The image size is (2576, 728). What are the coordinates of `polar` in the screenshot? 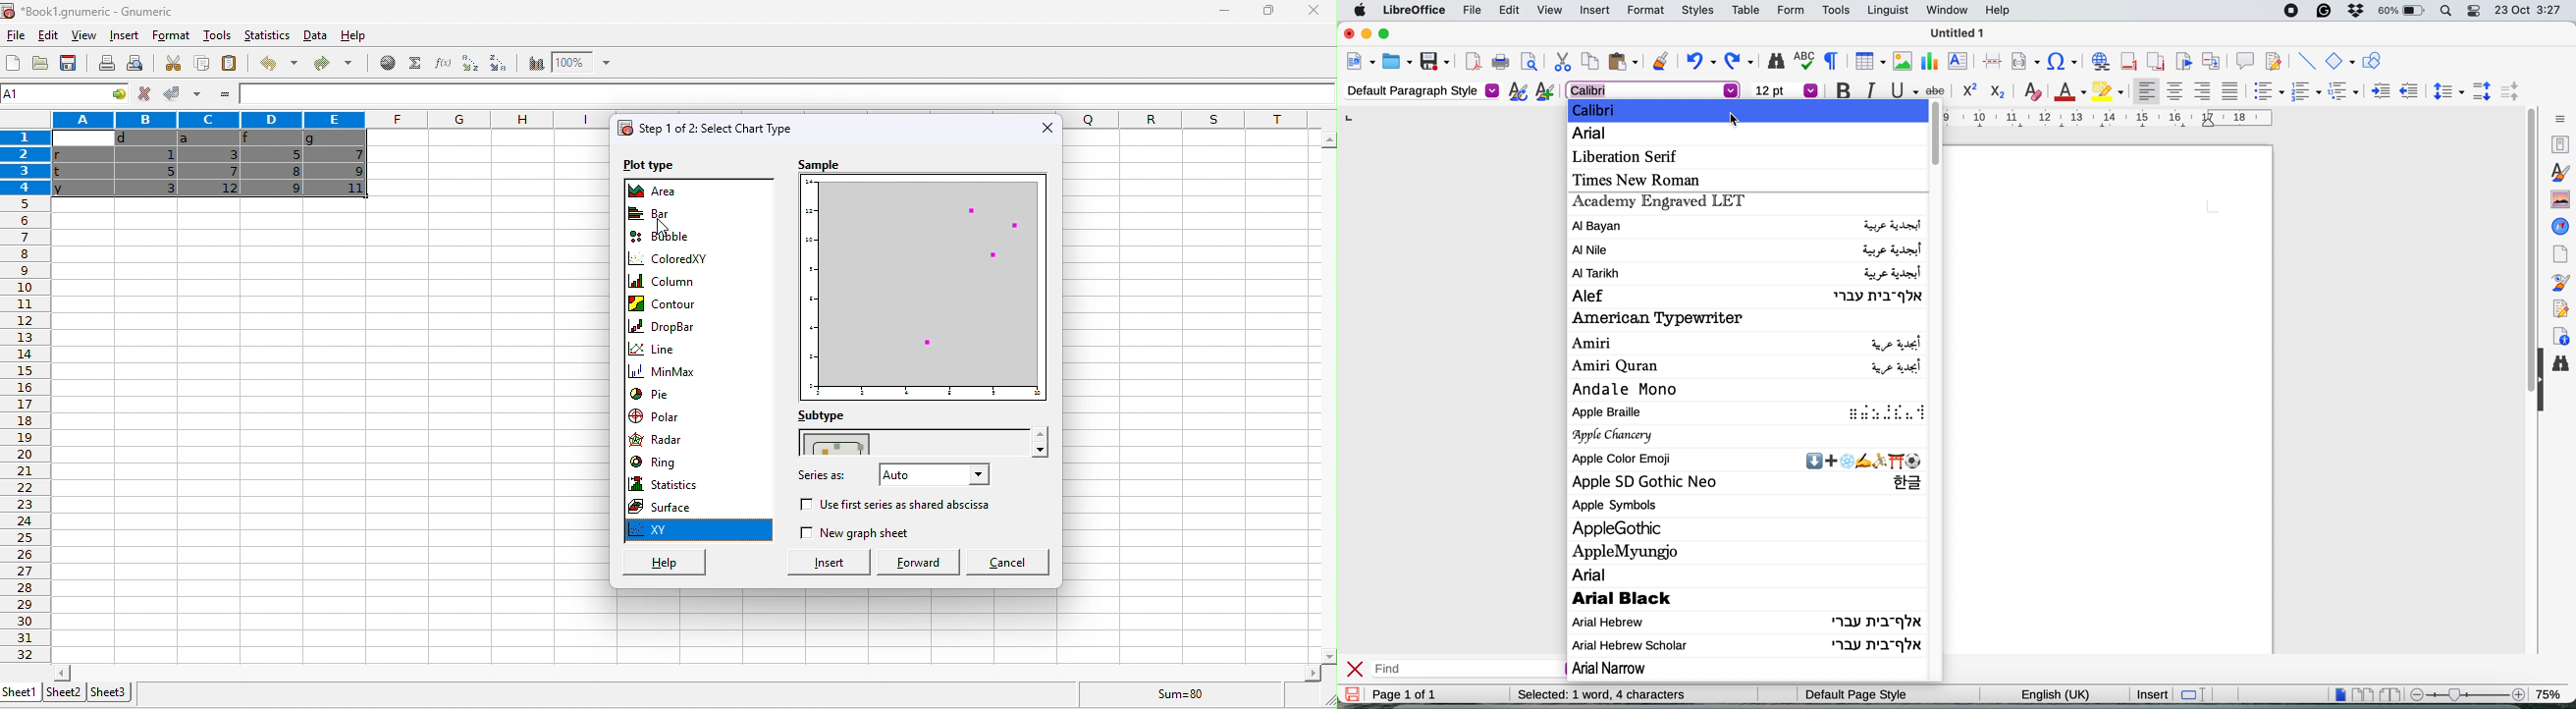 It's located at (665, 417).